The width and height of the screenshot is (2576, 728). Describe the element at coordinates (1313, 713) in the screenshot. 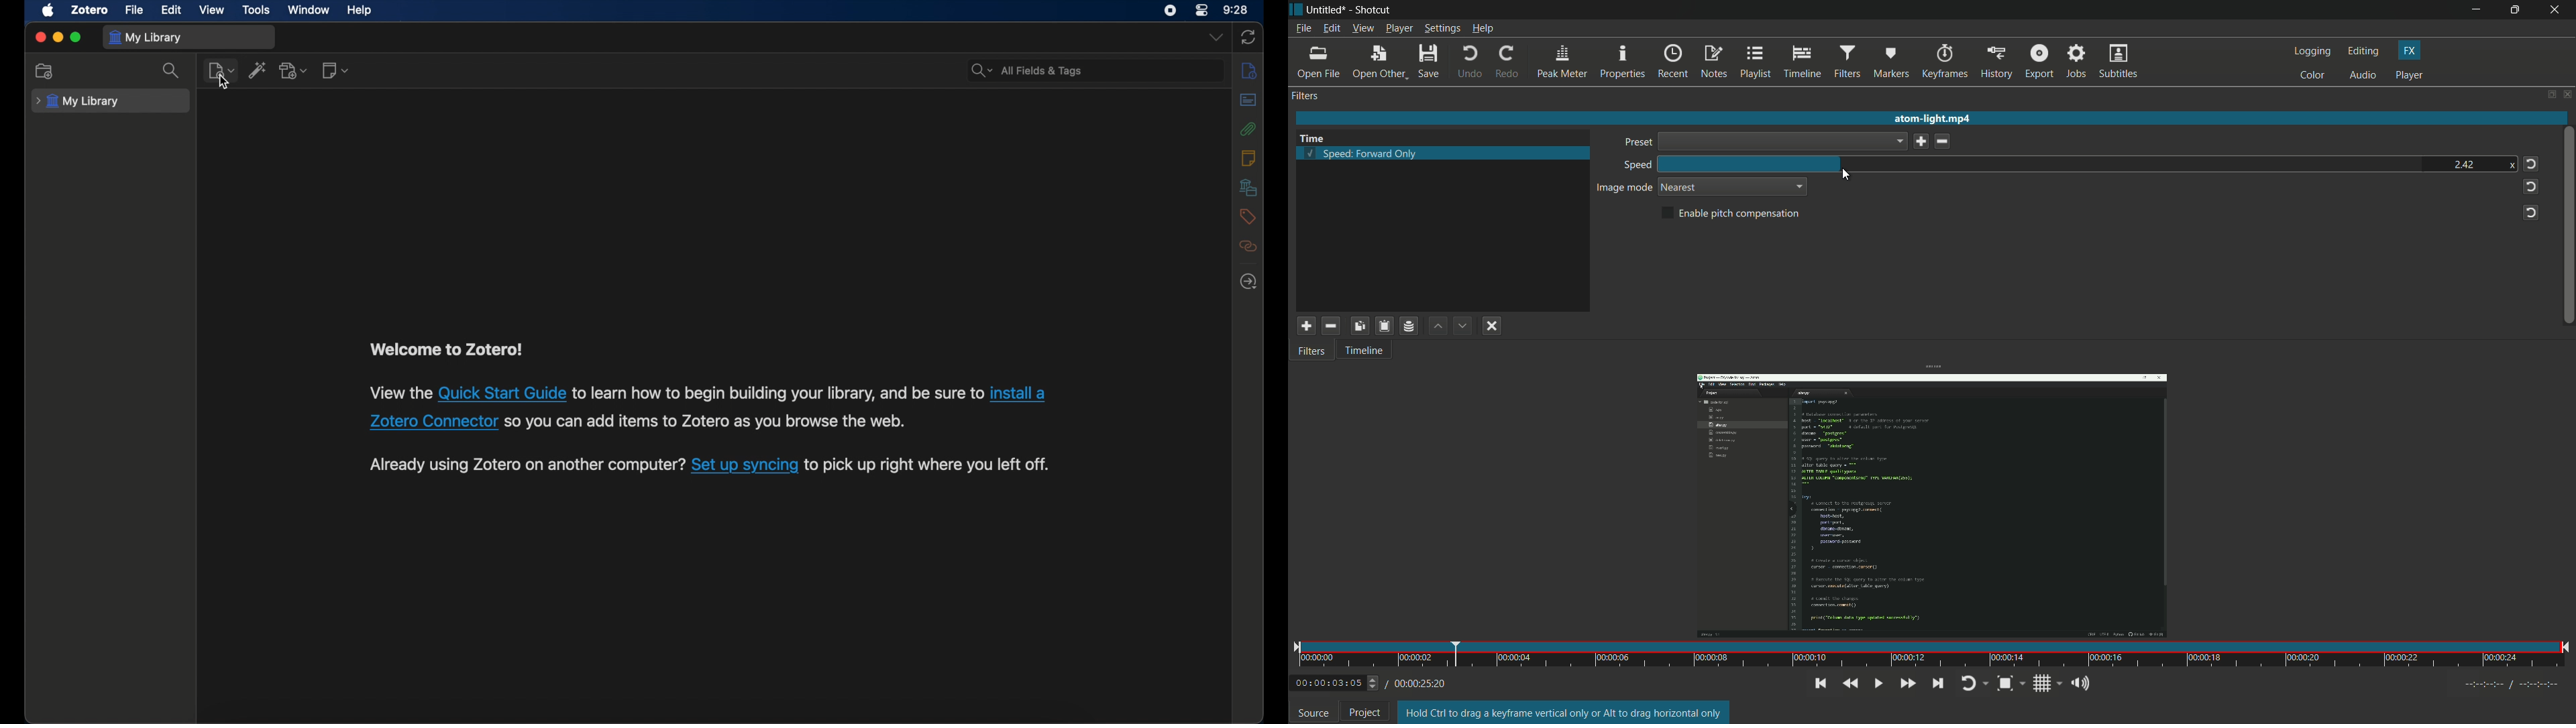

I see `source` at that location.